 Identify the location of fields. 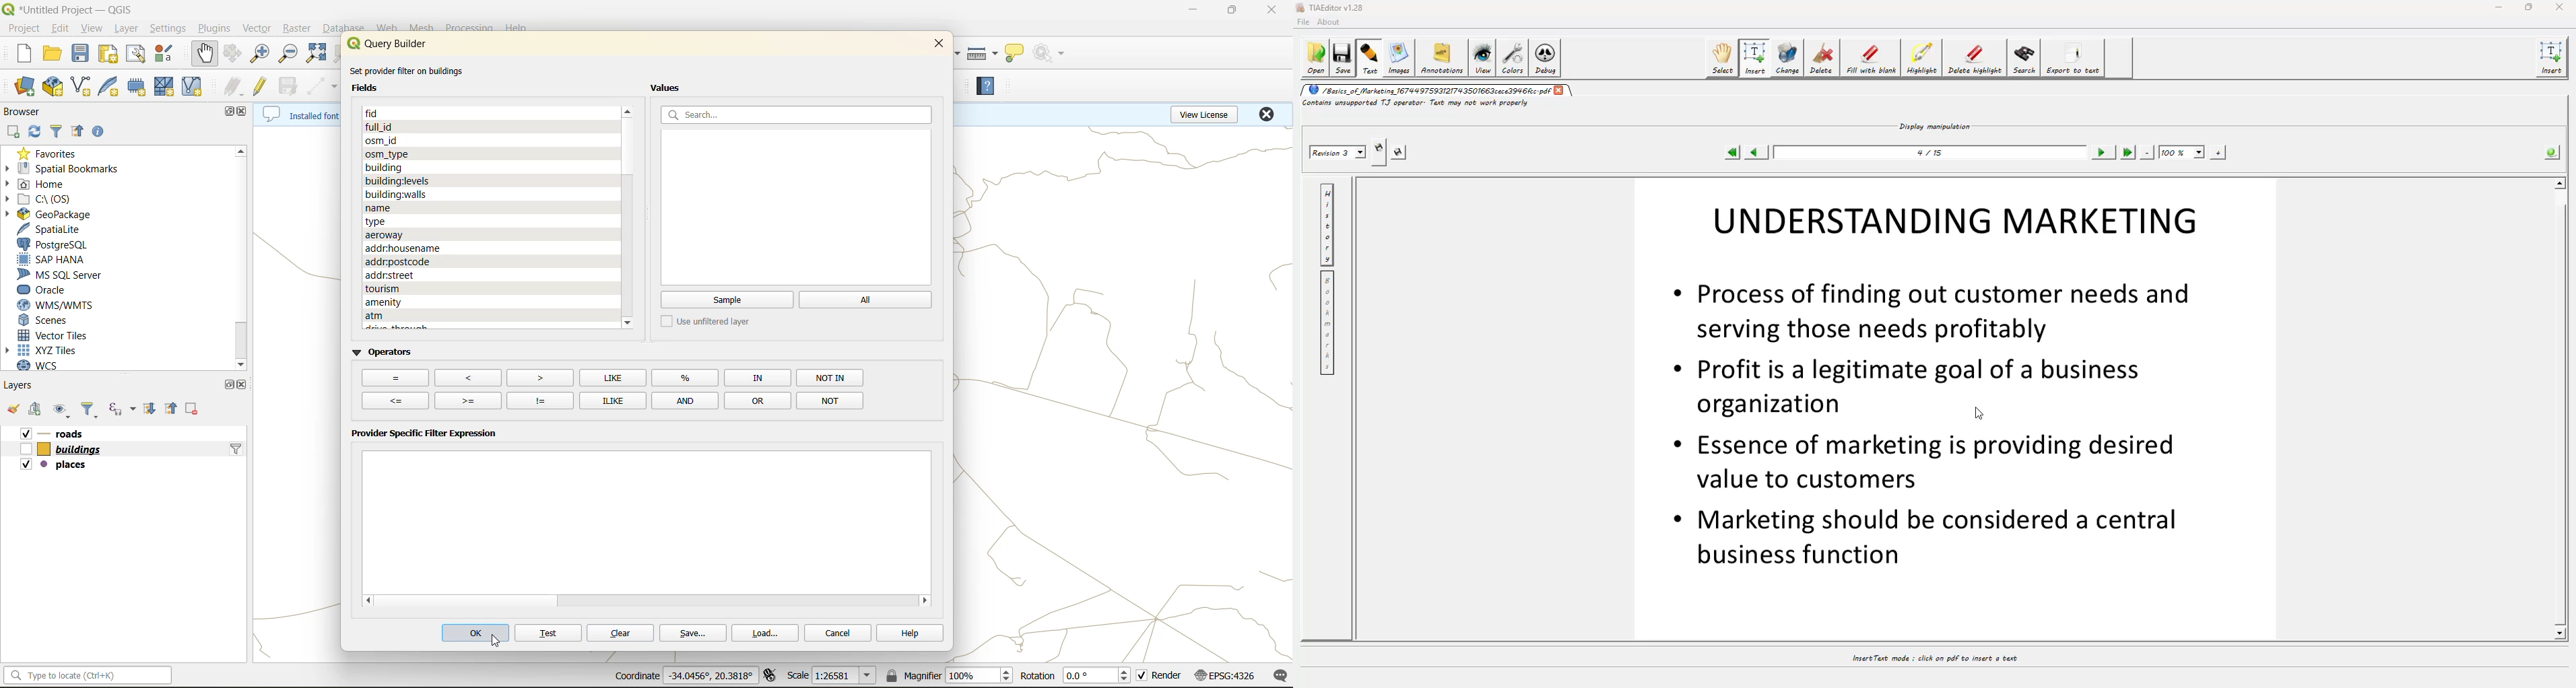
(397, 193).